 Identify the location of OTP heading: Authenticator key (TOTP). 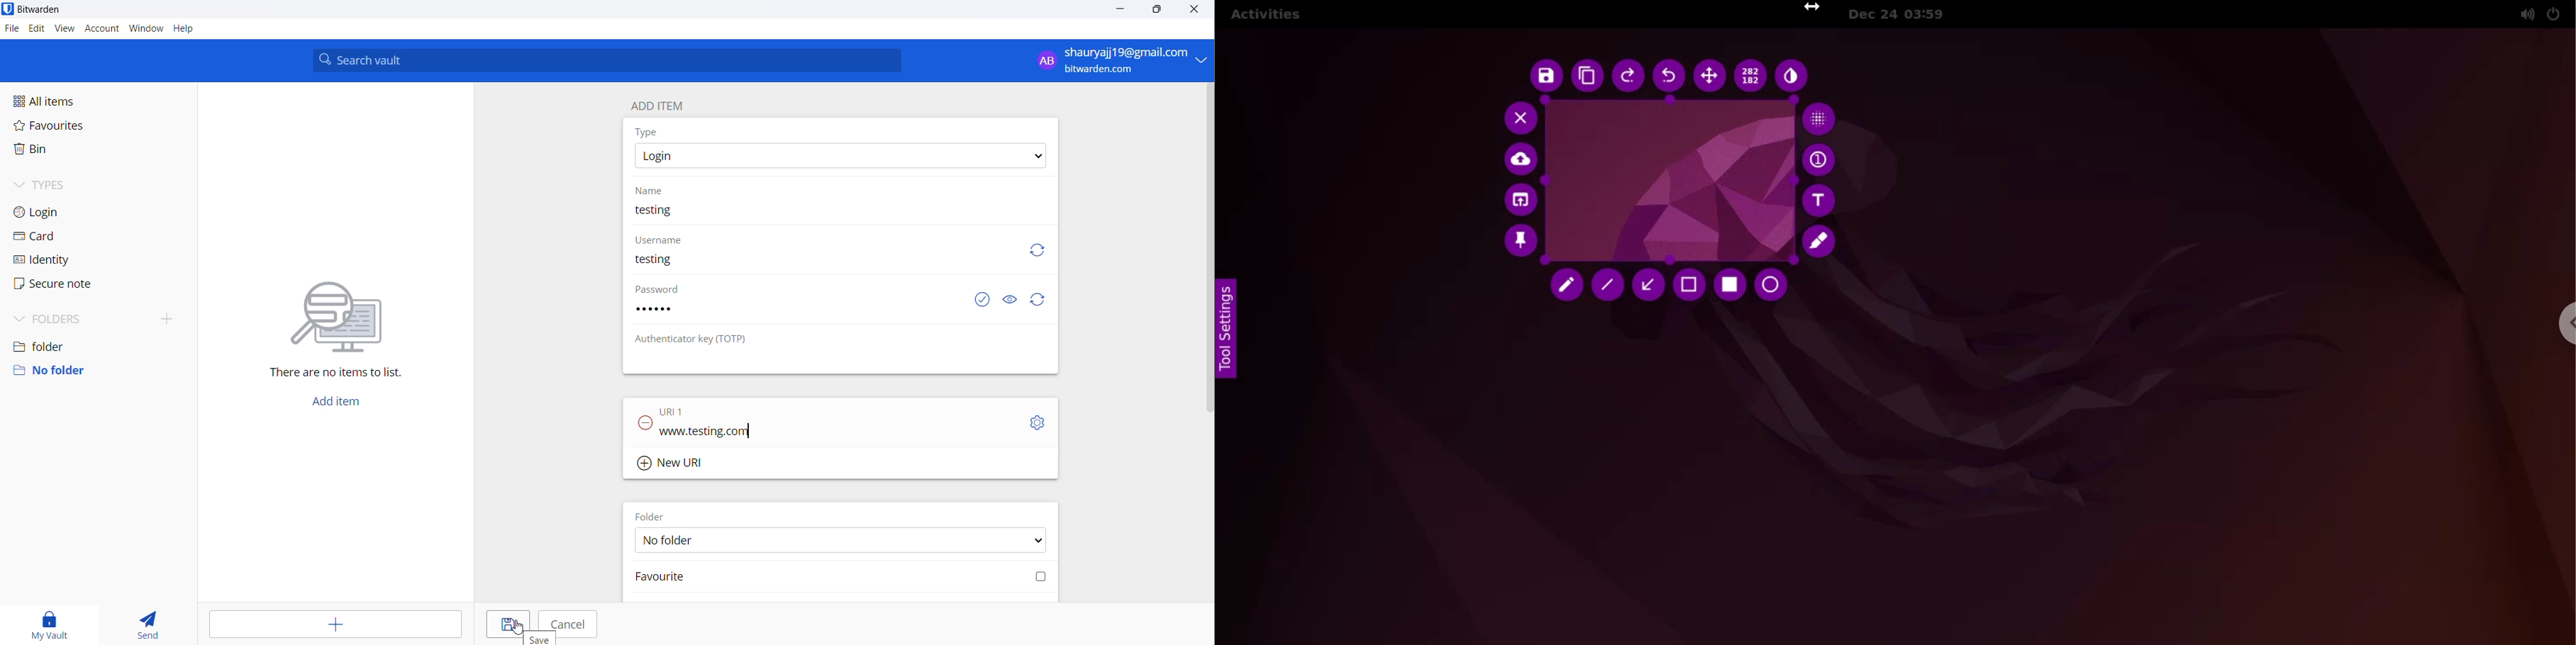
(695, 339).